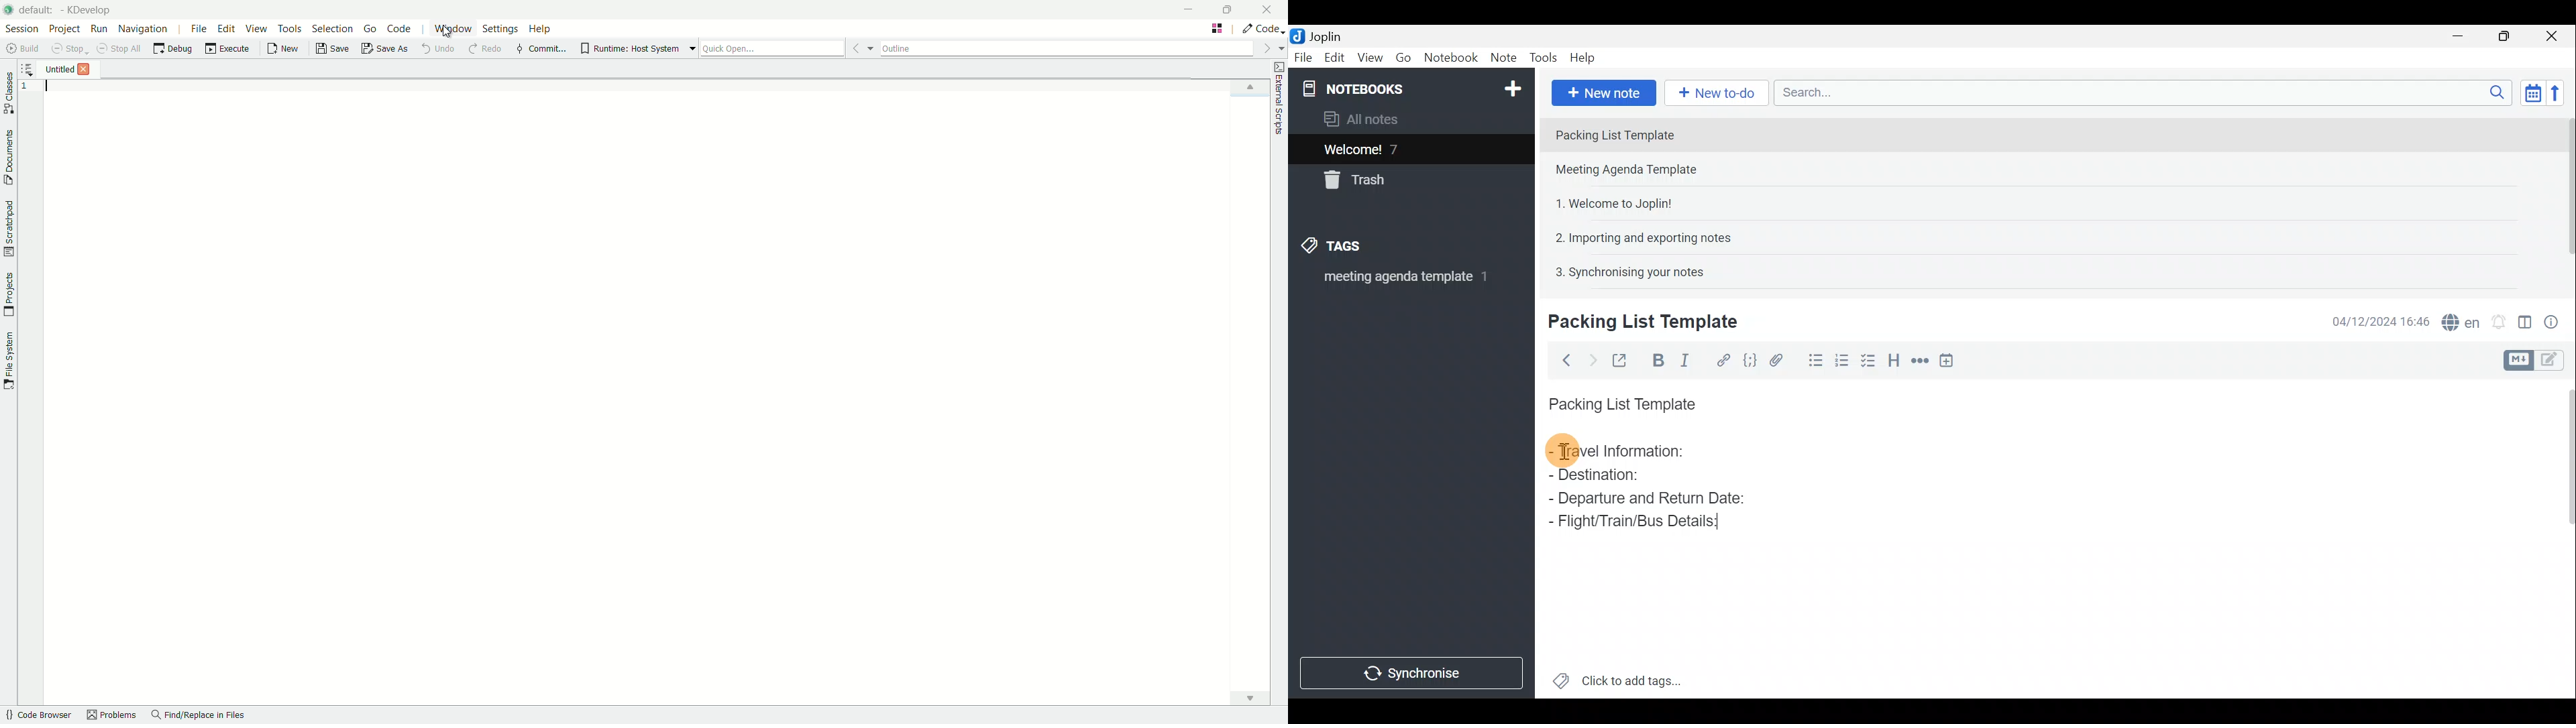  What do you see at coordinates (1585, 59) in the screenshot?
I see `Help` at bounding box center [1585, 59].